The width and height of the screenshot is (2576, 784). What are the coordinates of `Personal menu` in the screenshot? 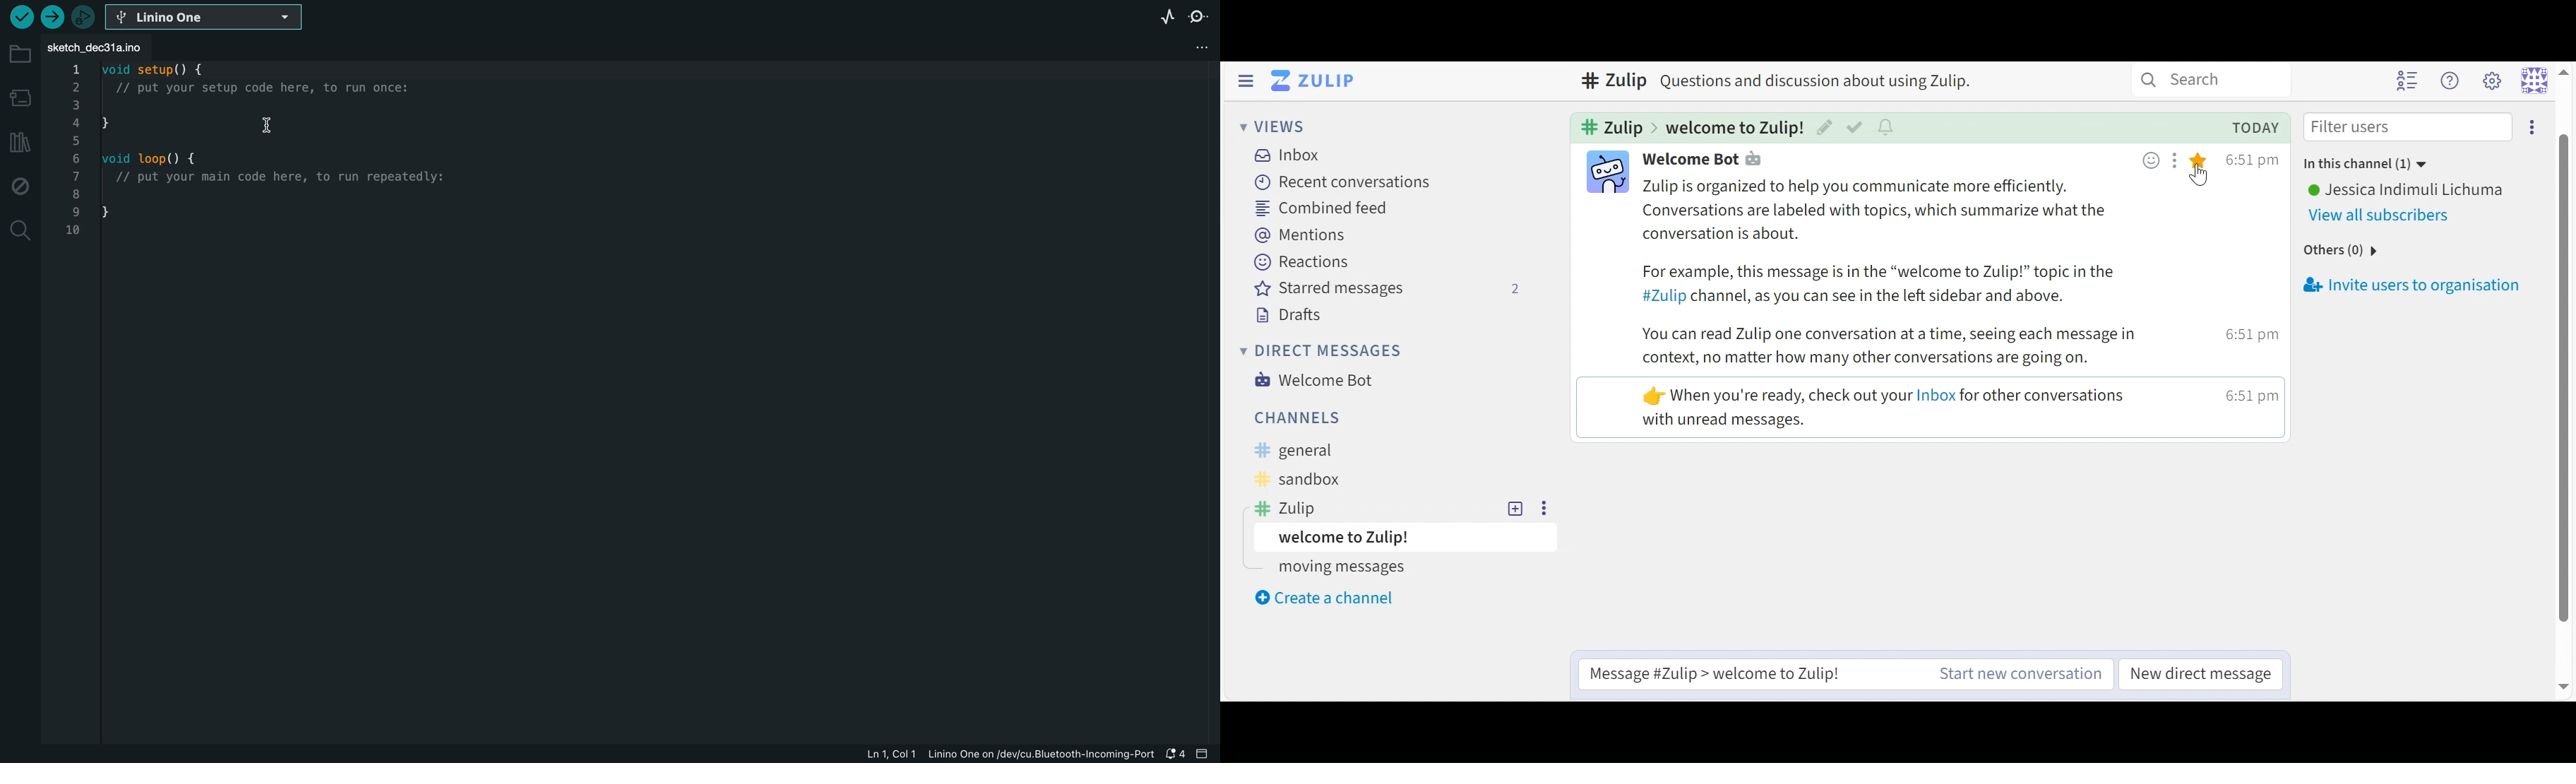 It's located at (2534, 79).